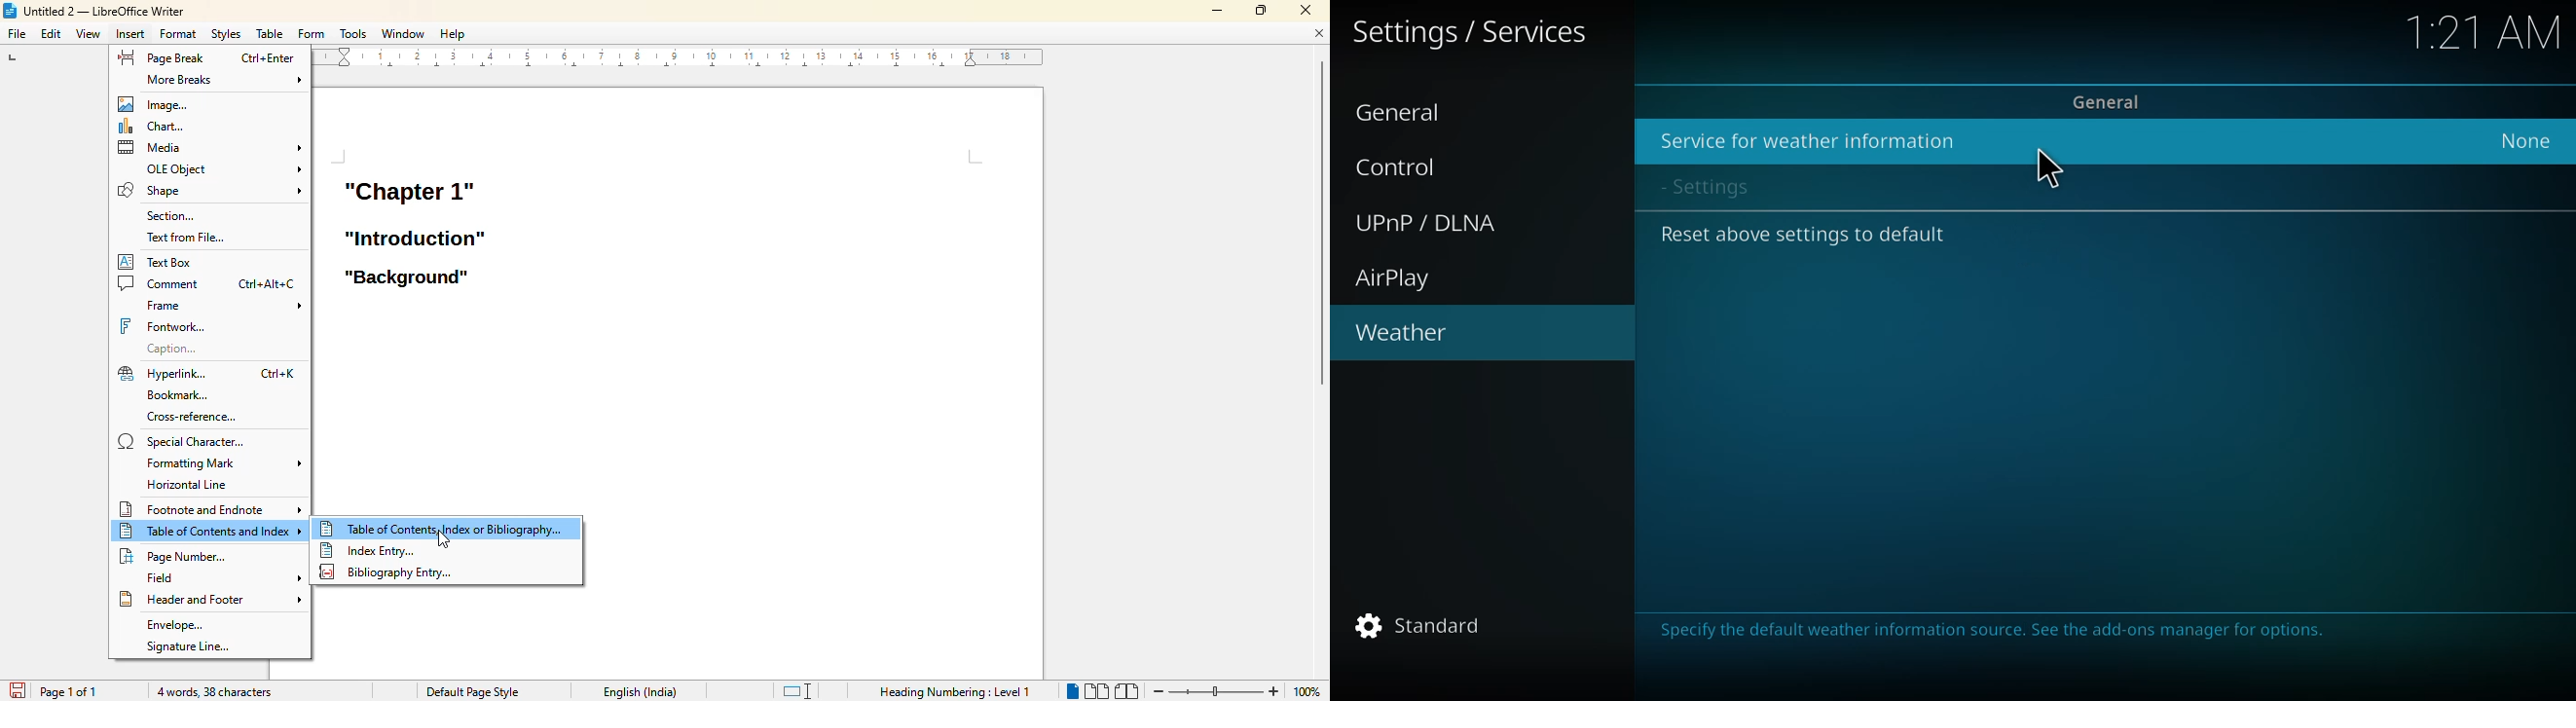 The height and width of the screenshot is (728, 2576). What do you see at coordinates (1406, 166) in the screenshot?
I see `control` at bounding box center [1406, 166].